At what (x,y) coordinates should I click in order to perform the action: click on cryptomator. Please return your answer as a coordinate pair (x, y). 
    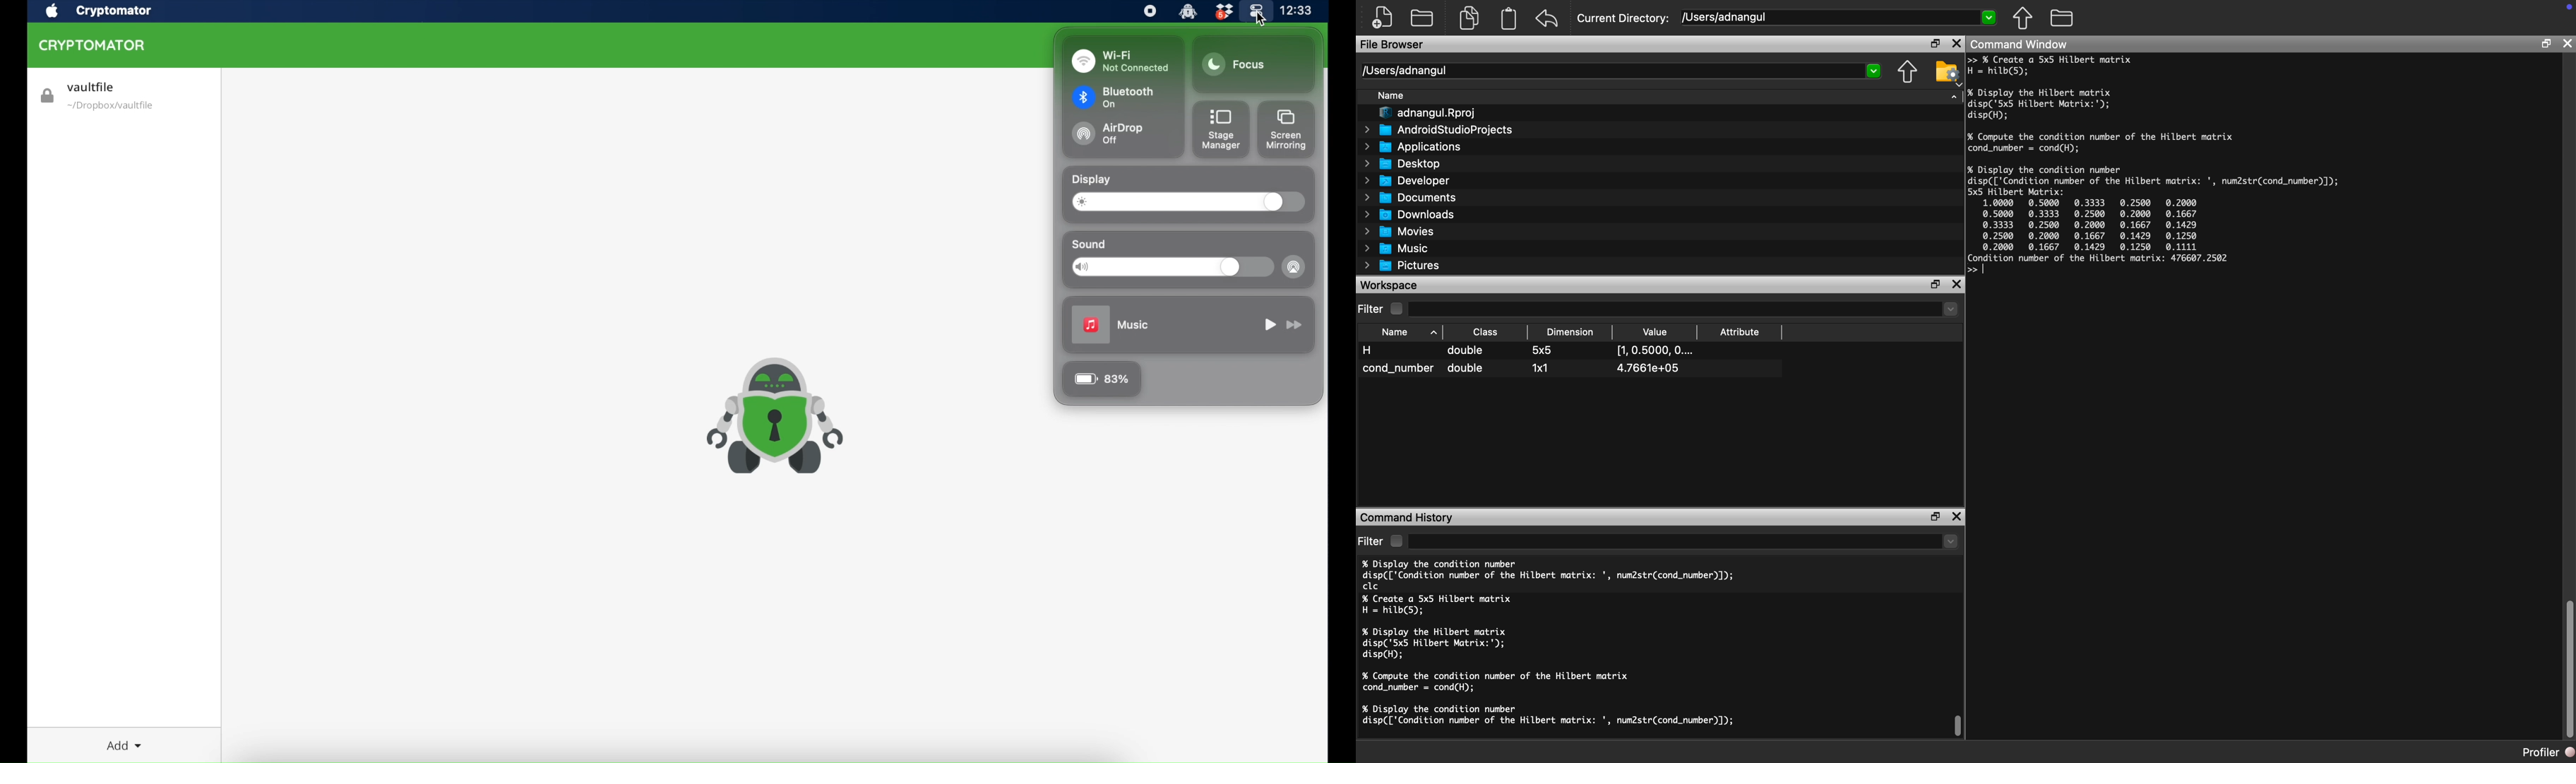
    Looking at the image, I should click on (92, 45).